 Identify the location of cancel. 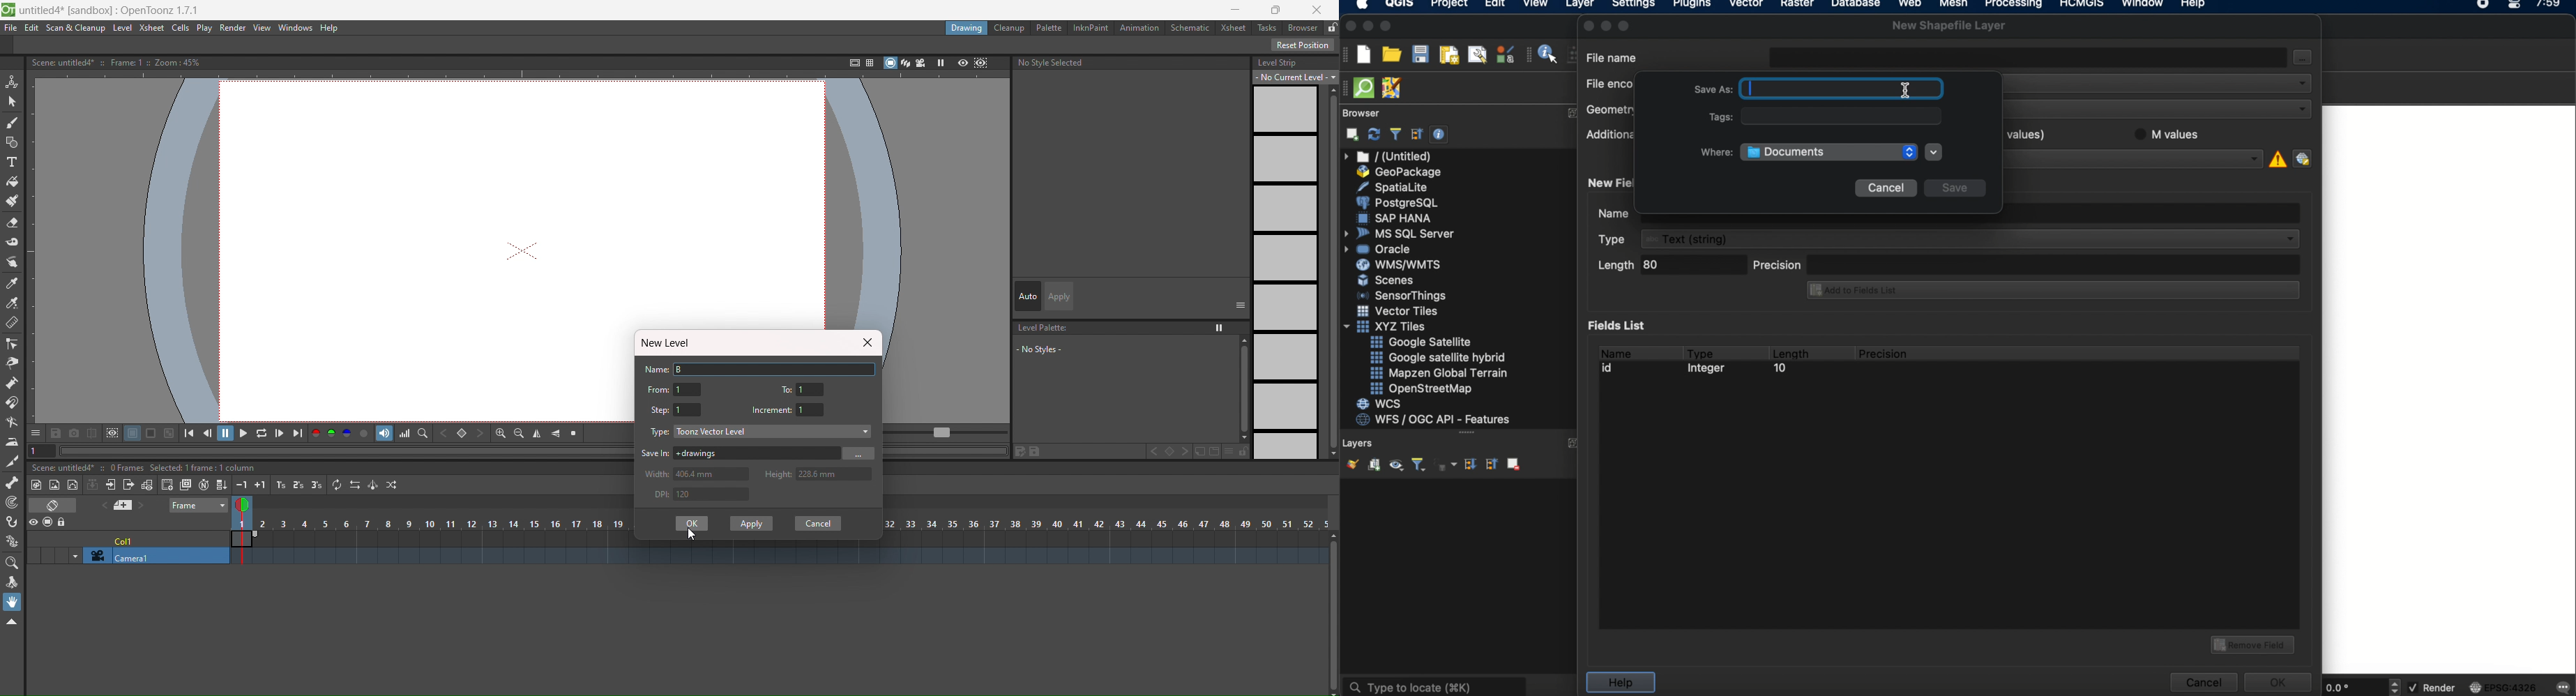
(818, 524).